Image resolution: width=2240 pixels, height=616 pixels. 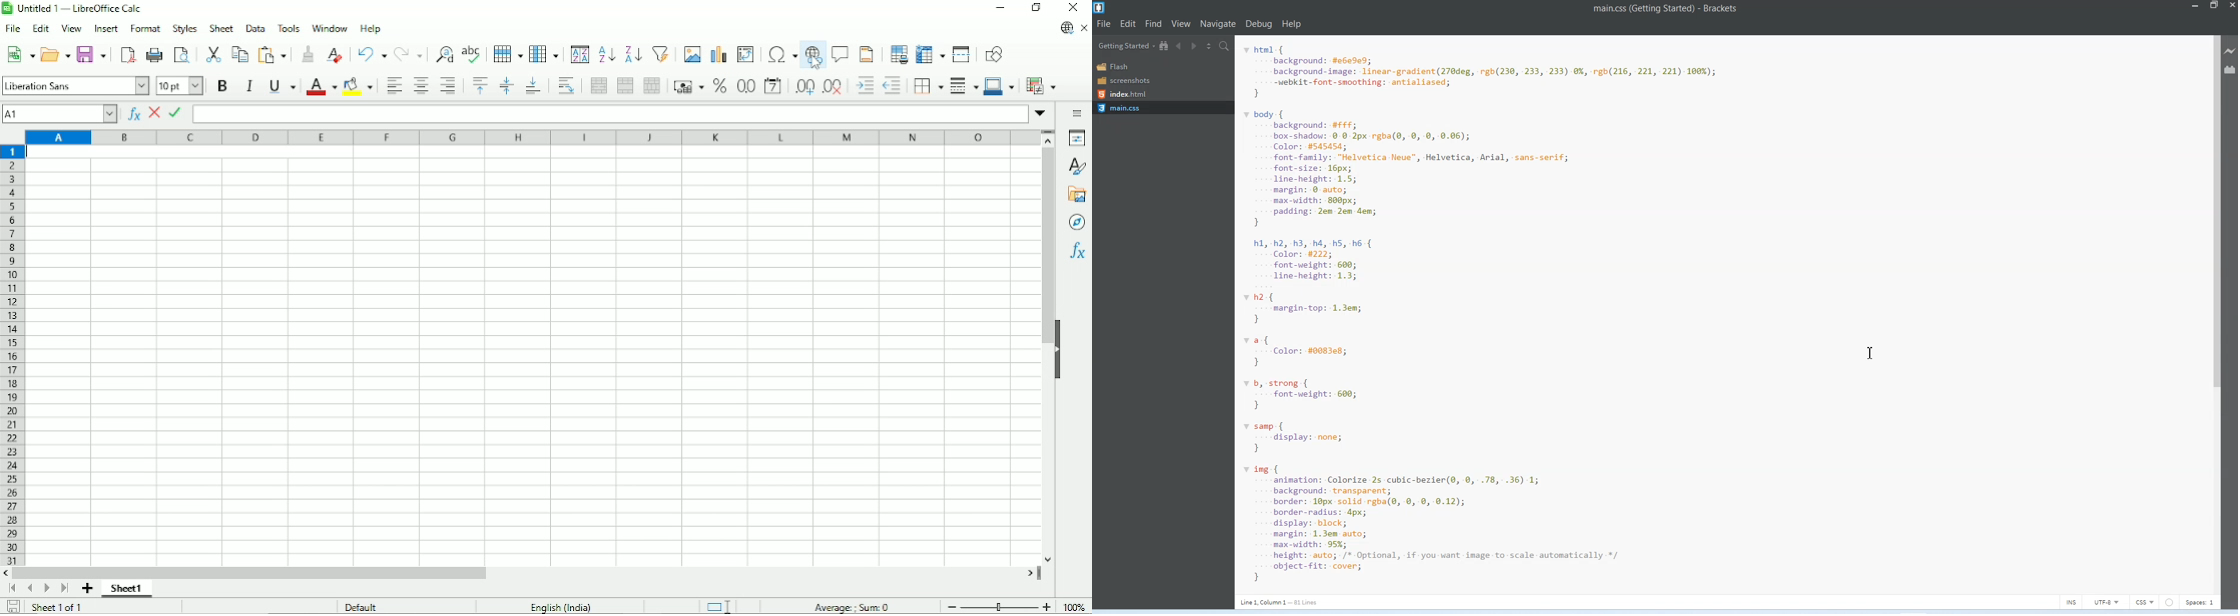 I want to click on Screenshots, so click(x=1123, y=80).